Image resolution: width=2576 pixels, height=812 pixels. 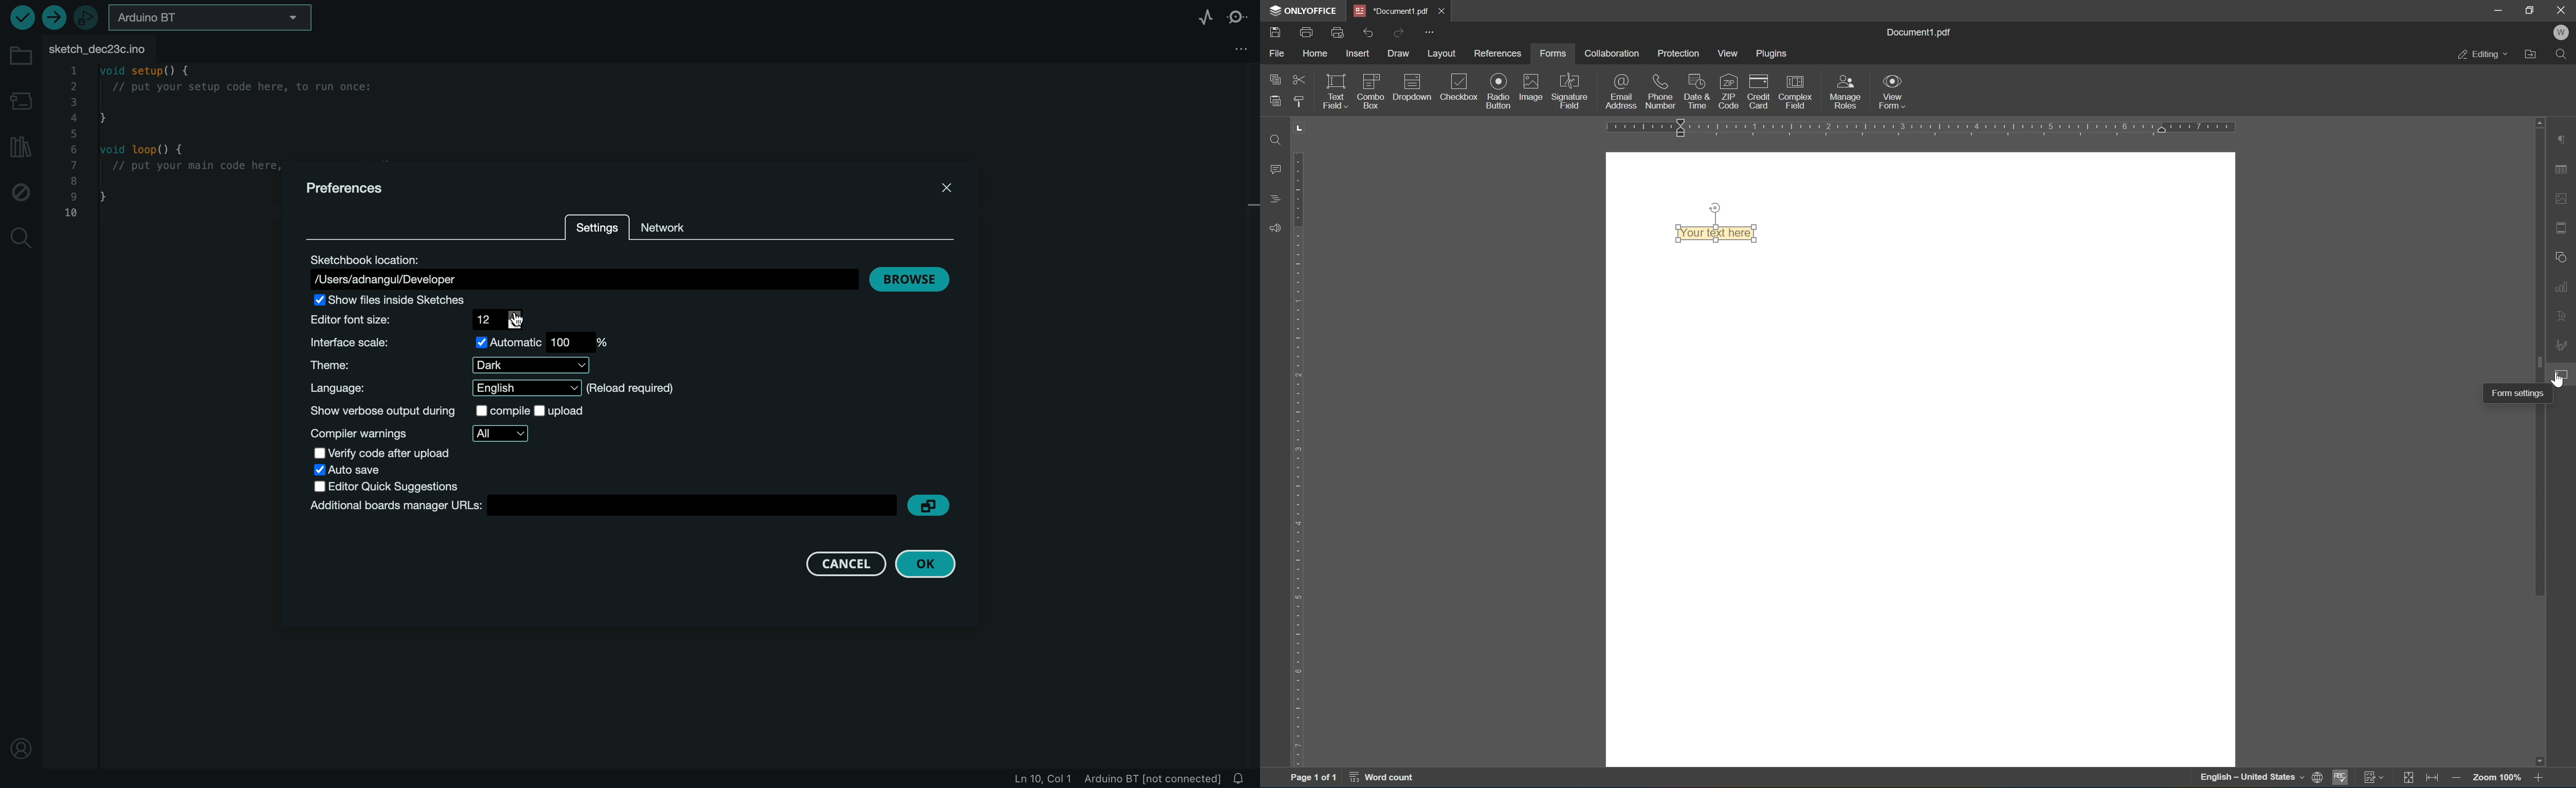 I want to click on email address, so click(x=1620, y=92).